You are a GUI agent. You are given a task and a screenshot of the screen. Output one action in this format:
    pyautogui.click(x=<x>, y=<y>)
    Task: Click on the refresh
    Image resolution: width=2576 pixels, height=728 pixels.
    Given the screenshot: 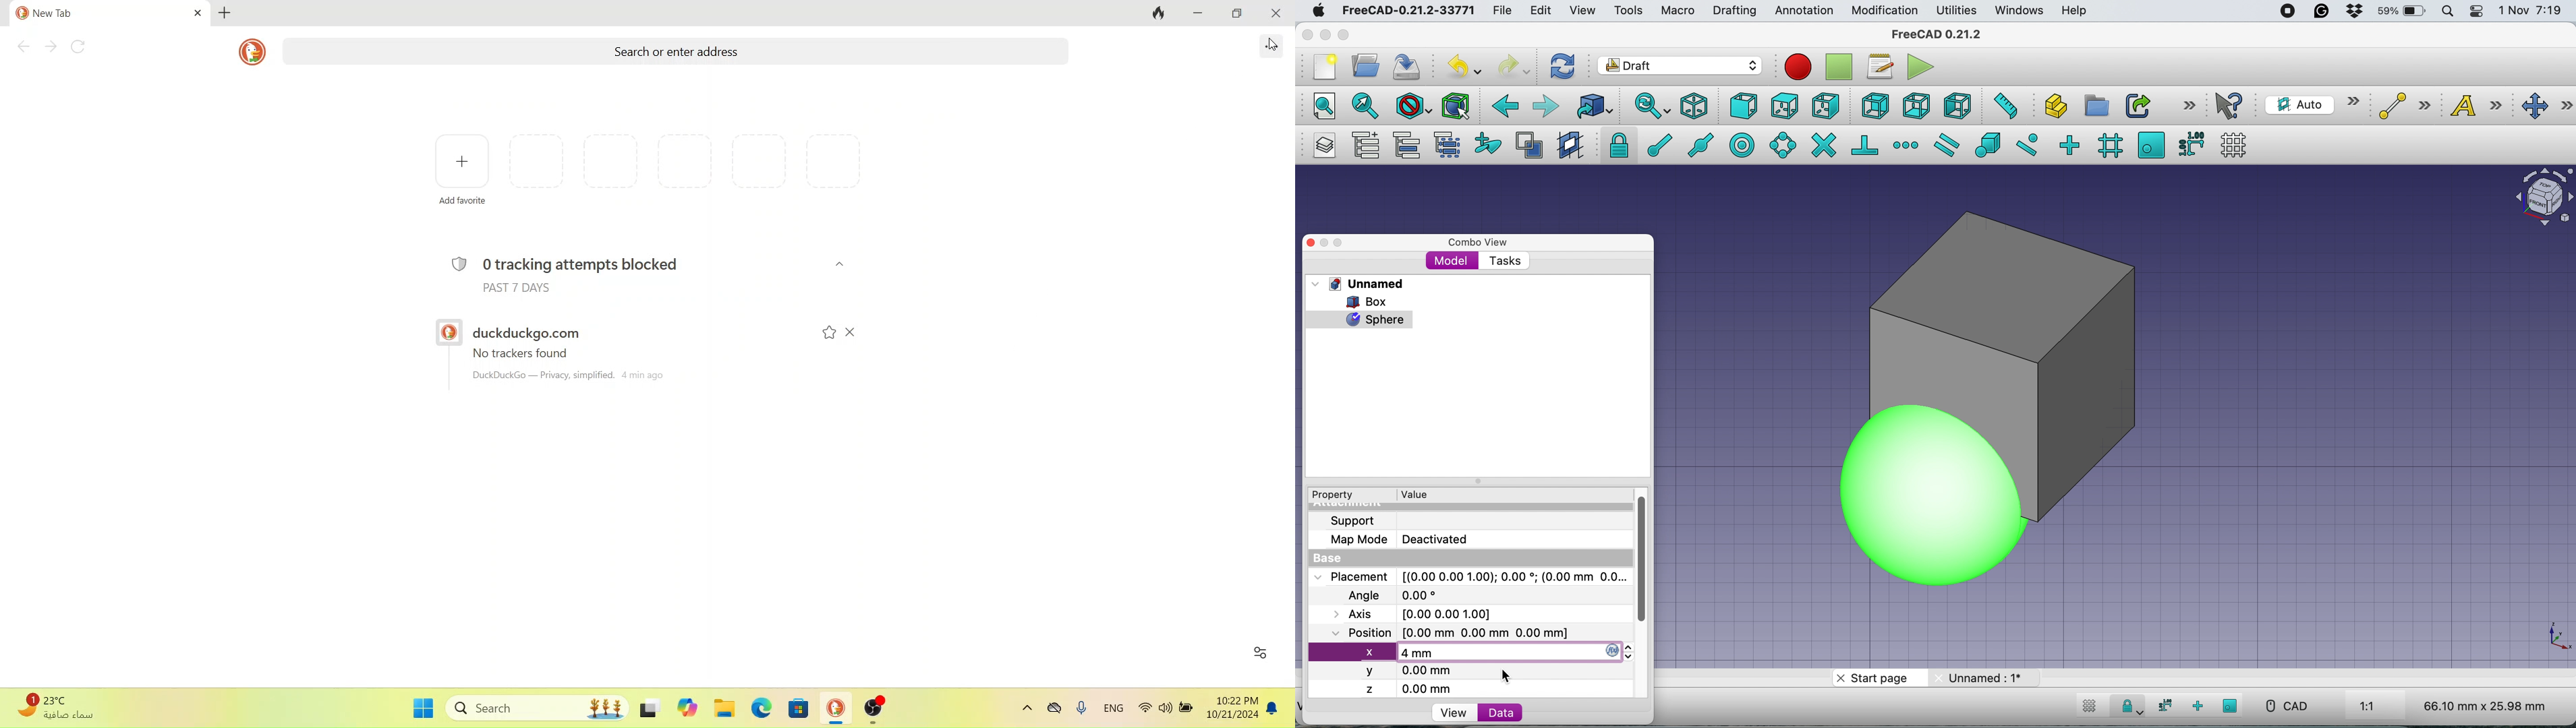 What is the action you would take?
    pyautogui.click(x=1560, y=65)
    